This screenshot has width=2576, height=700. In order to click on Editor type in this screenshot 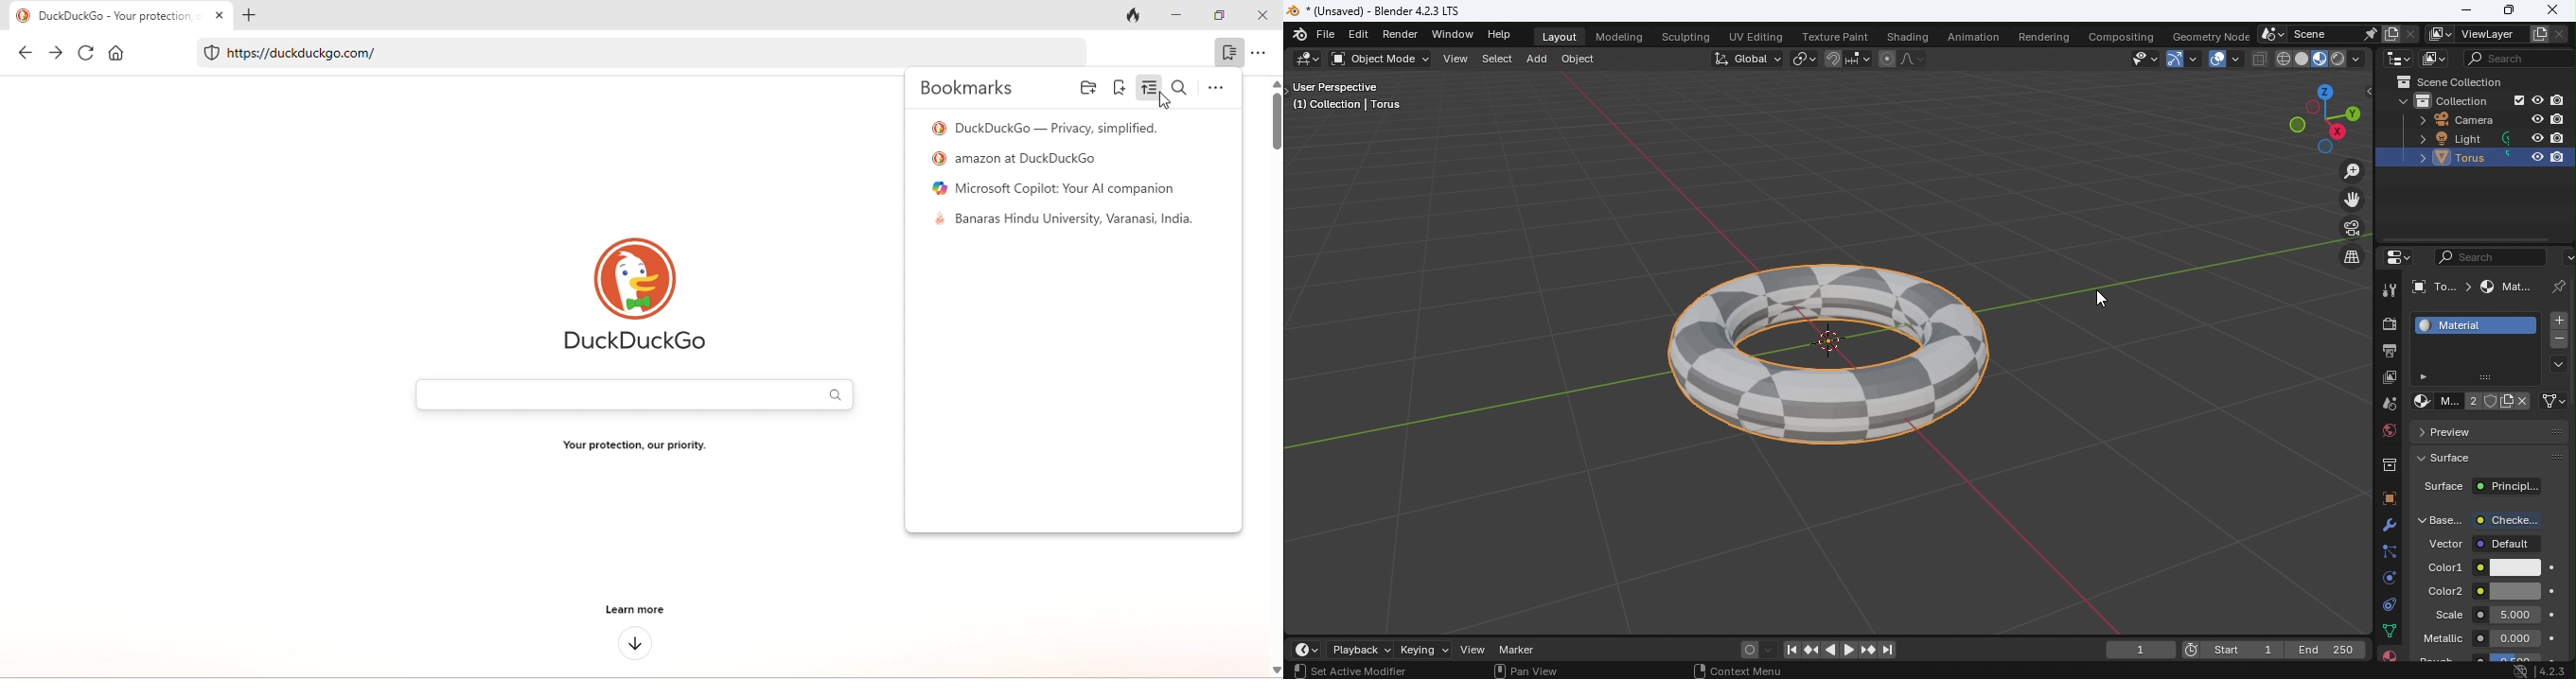, I will do `click(2398, 59)`.